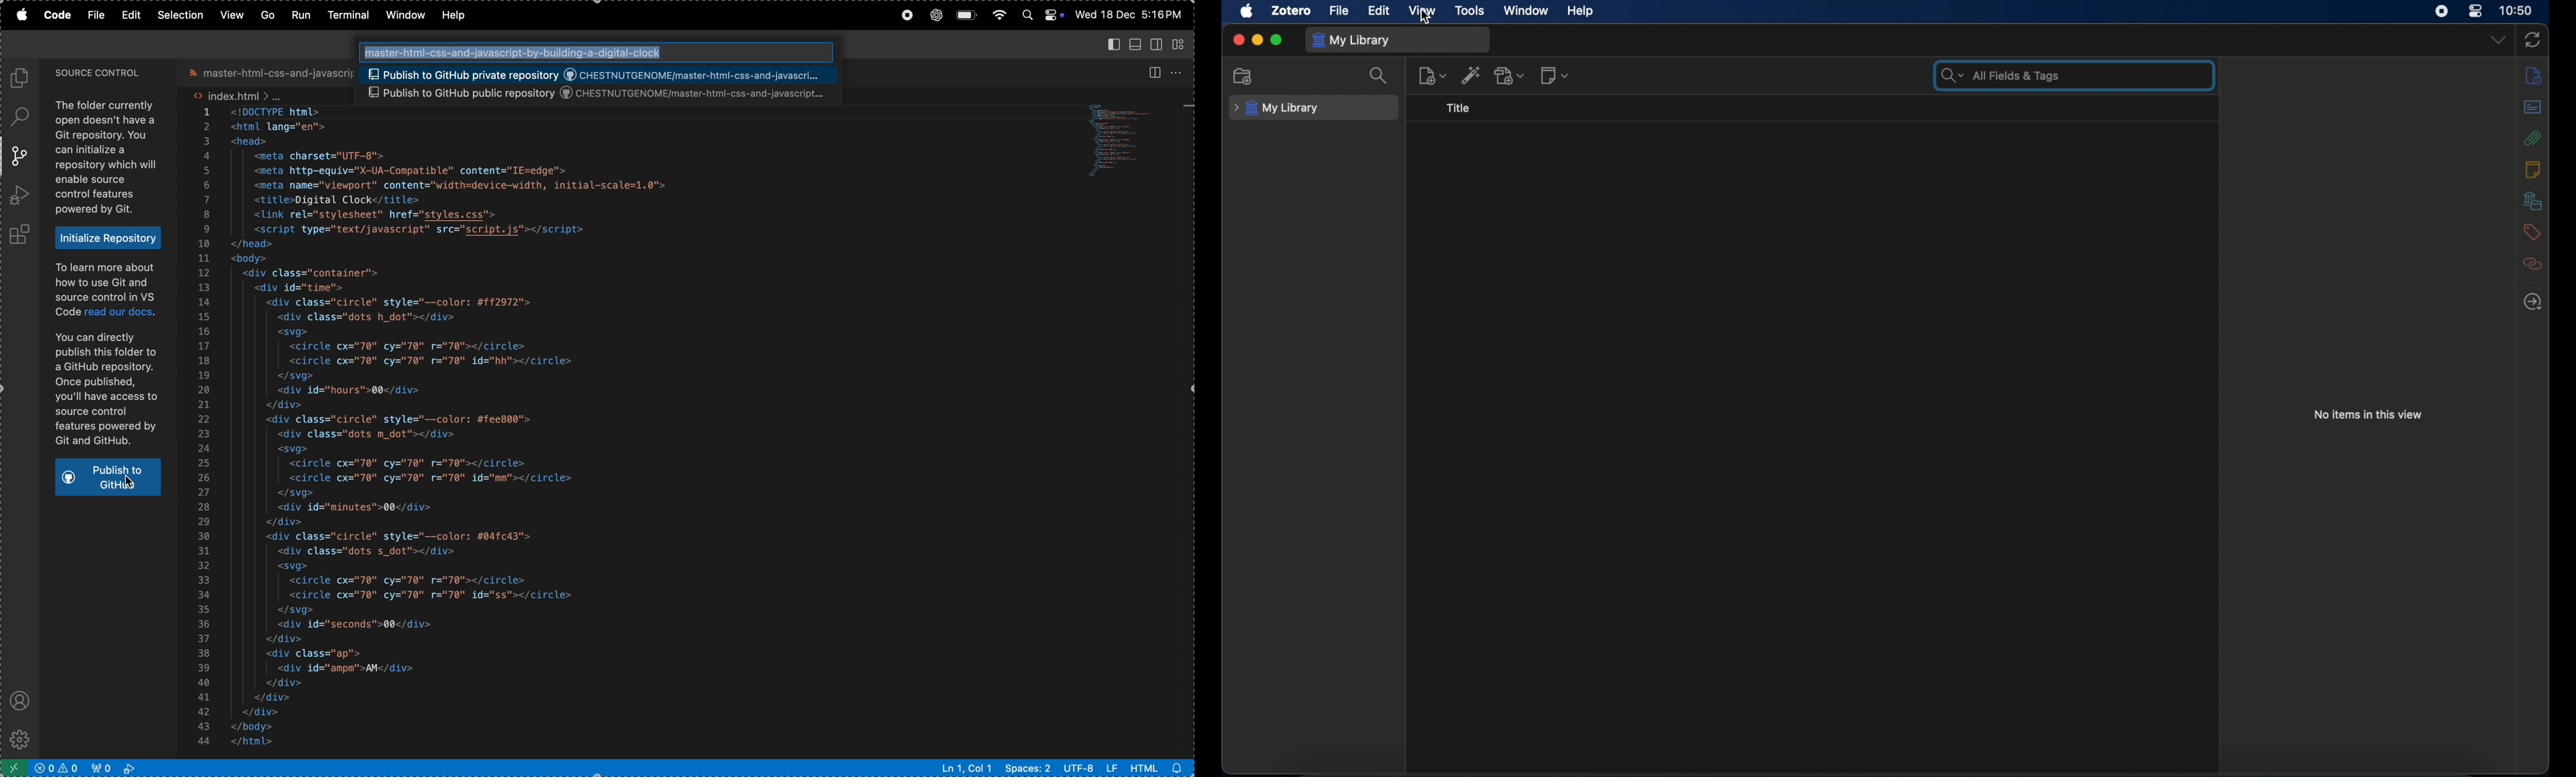 This screenshot has width=2576, height=784. Describe the element at coordinates (2498, 39) in the screenshot. I see `dropdown` at that location.